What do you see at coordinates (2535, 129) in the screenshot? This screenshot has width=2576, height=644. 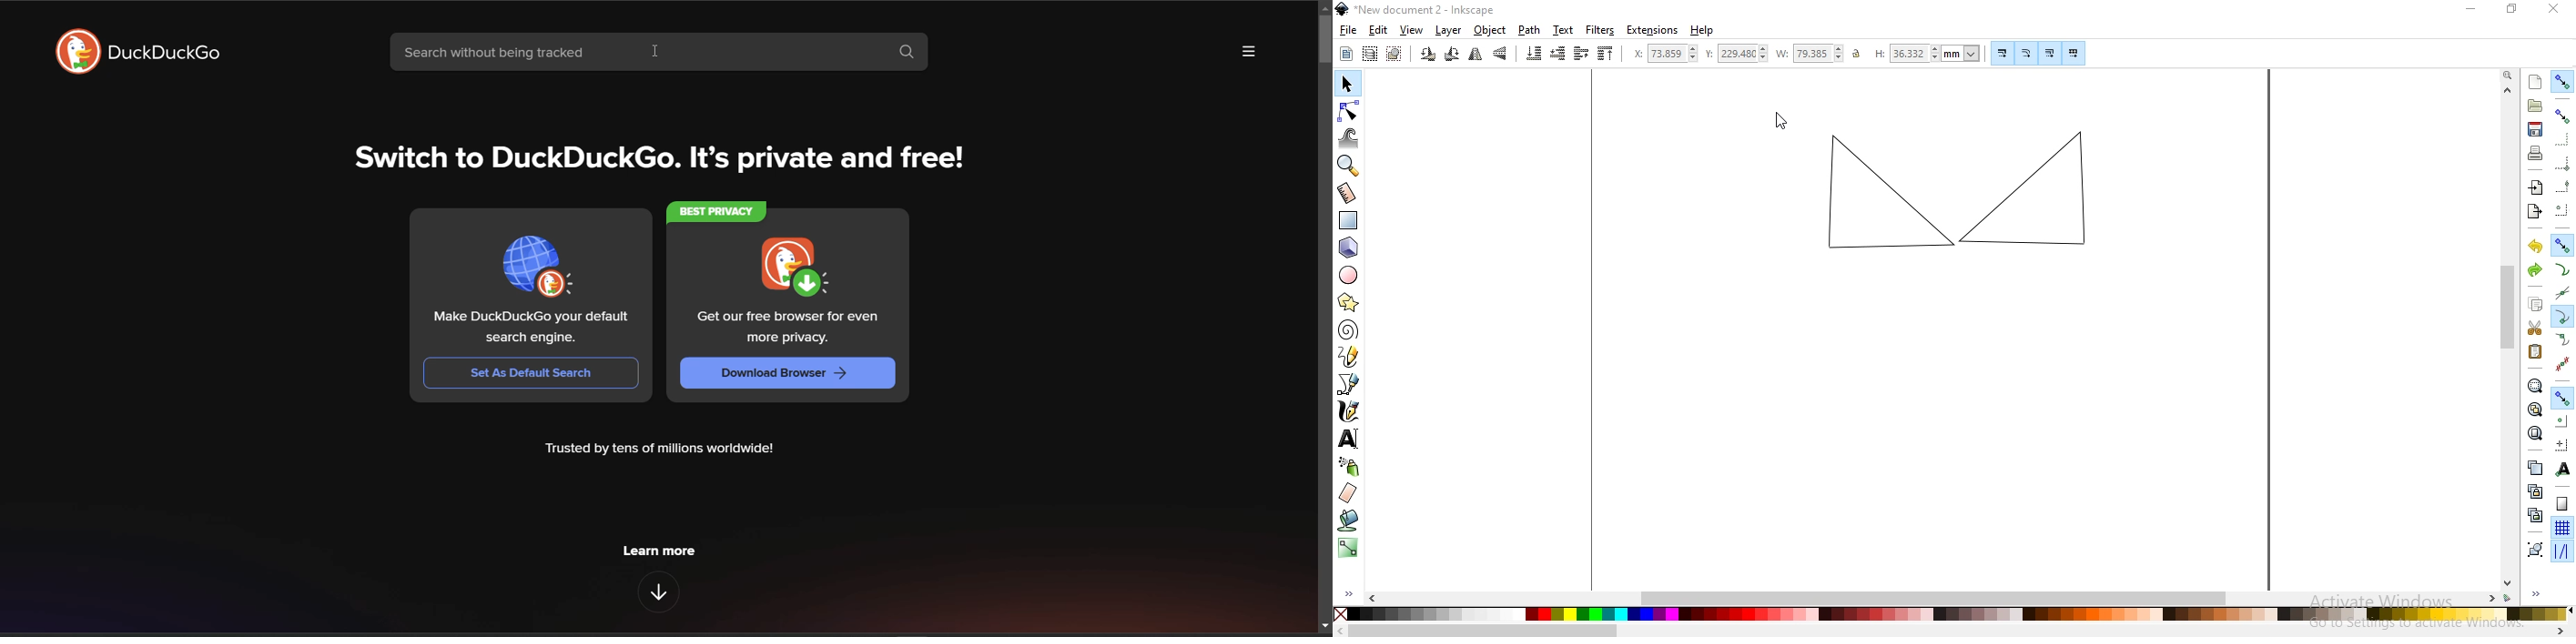 I see `save document` at bounding box center [2535, 129].